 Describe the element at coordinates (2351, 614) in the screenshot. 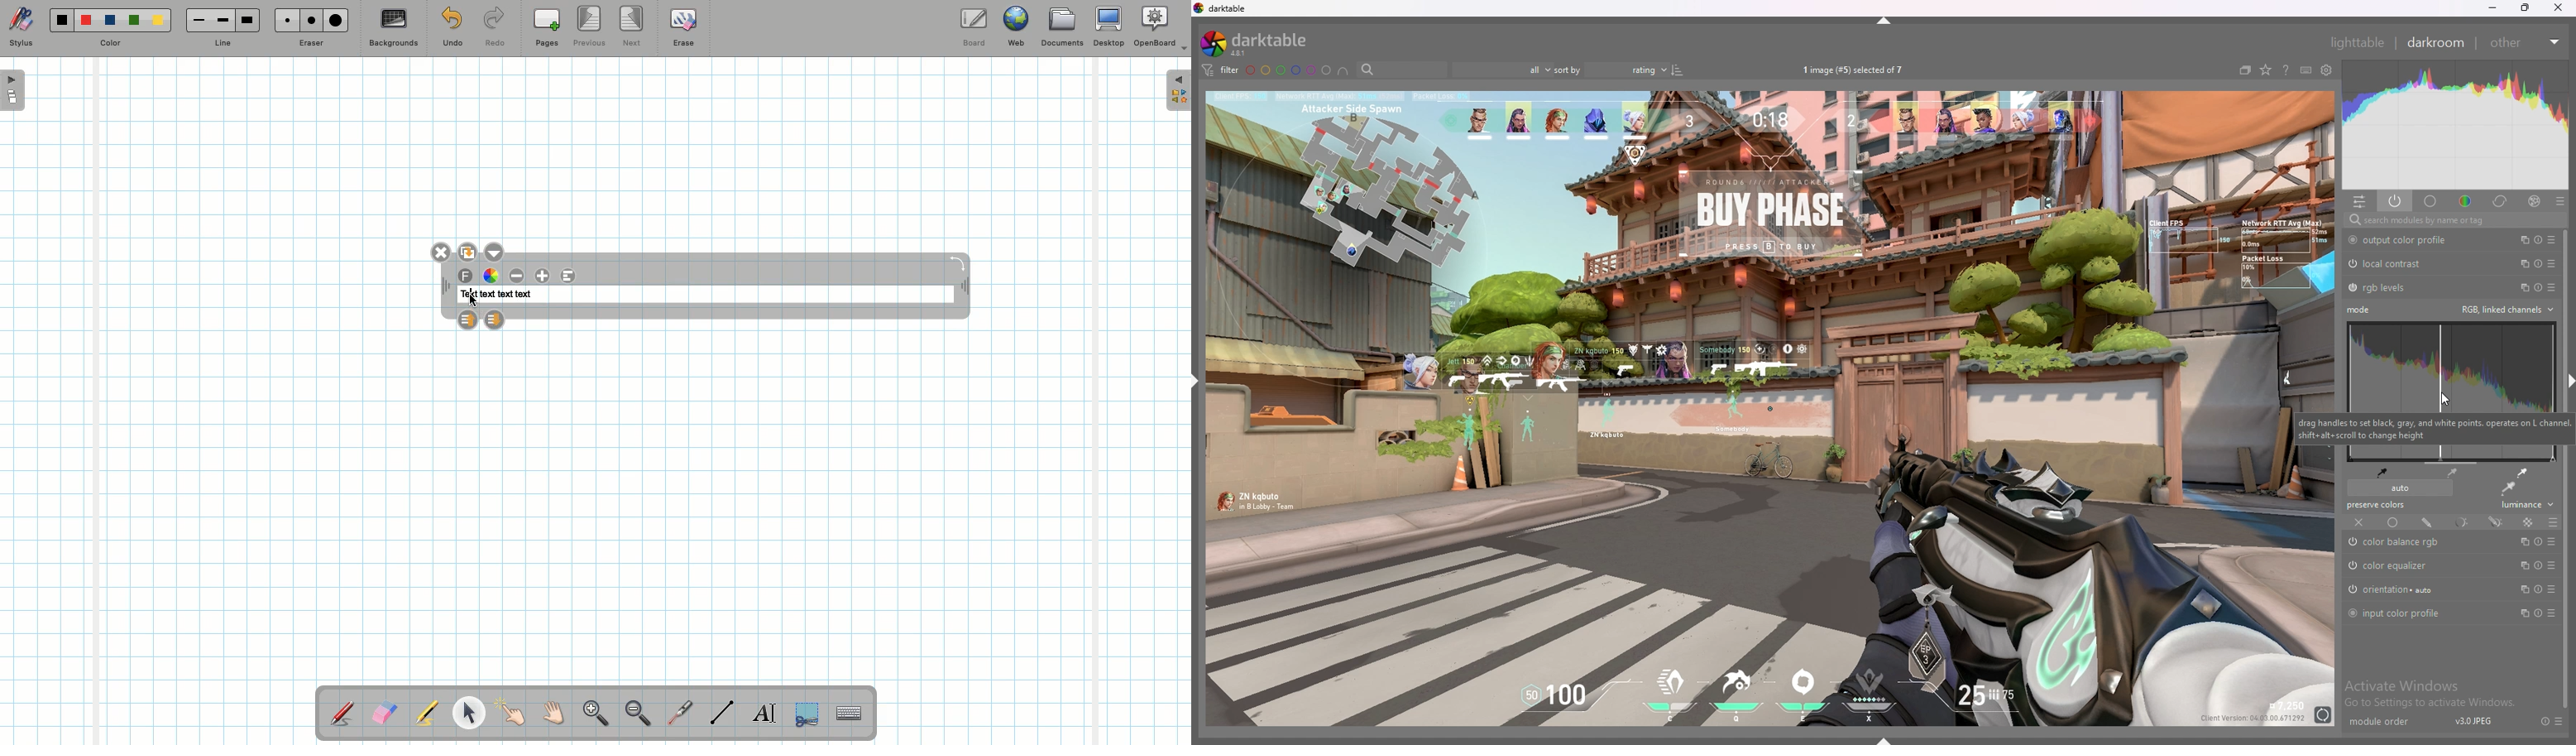

I see `switched on` at that location.